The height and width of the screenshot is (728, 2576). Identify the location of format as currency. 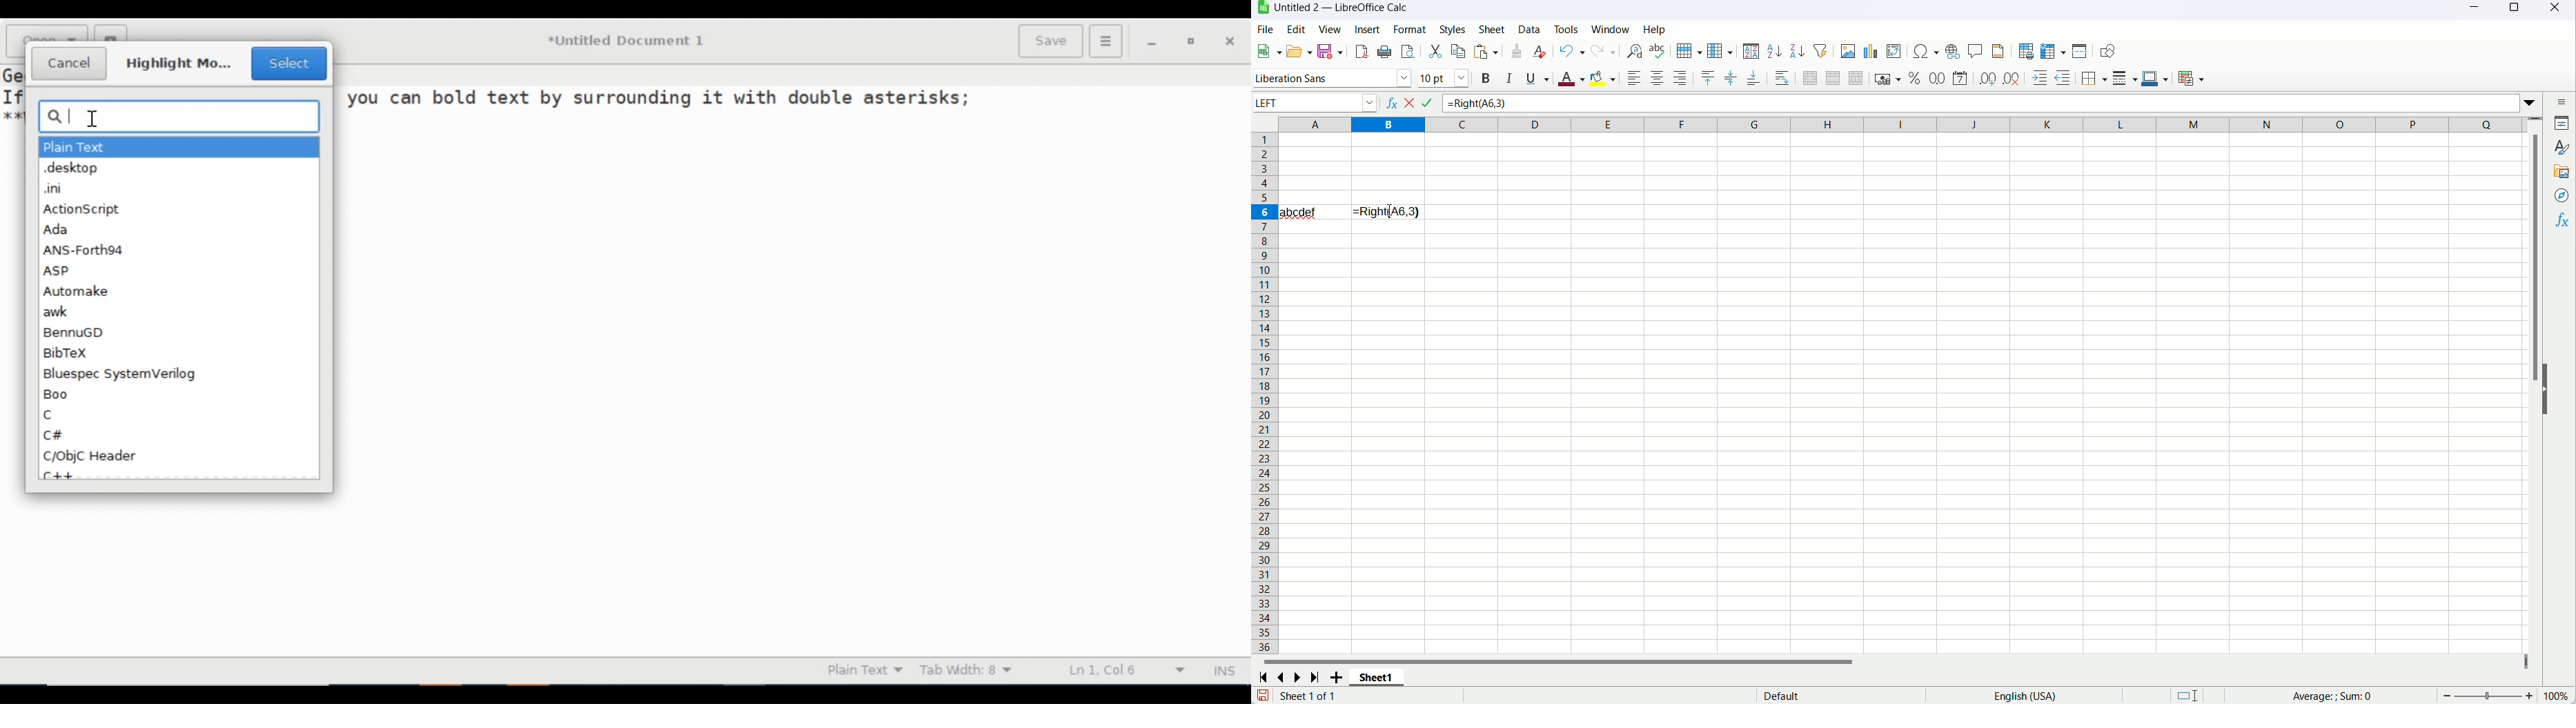
(1889, 77).